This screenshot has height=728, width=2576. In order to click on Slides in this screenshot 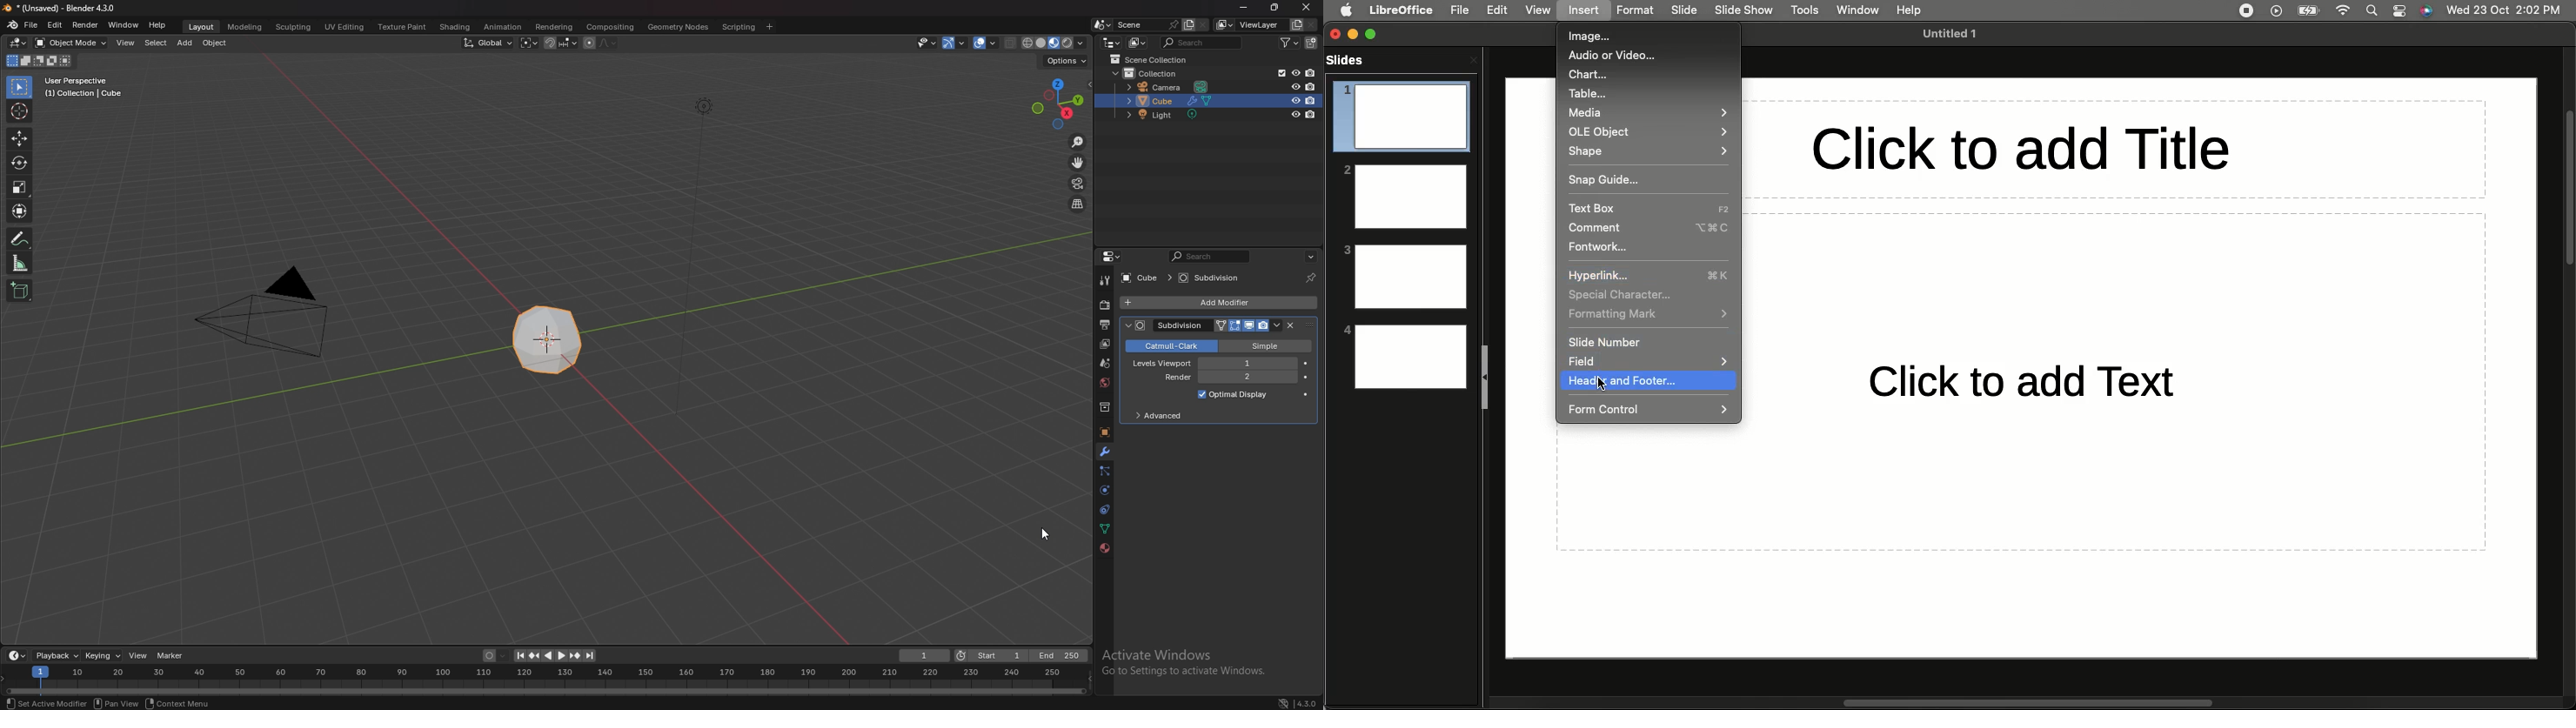, I will do `click(1350, 59)`.